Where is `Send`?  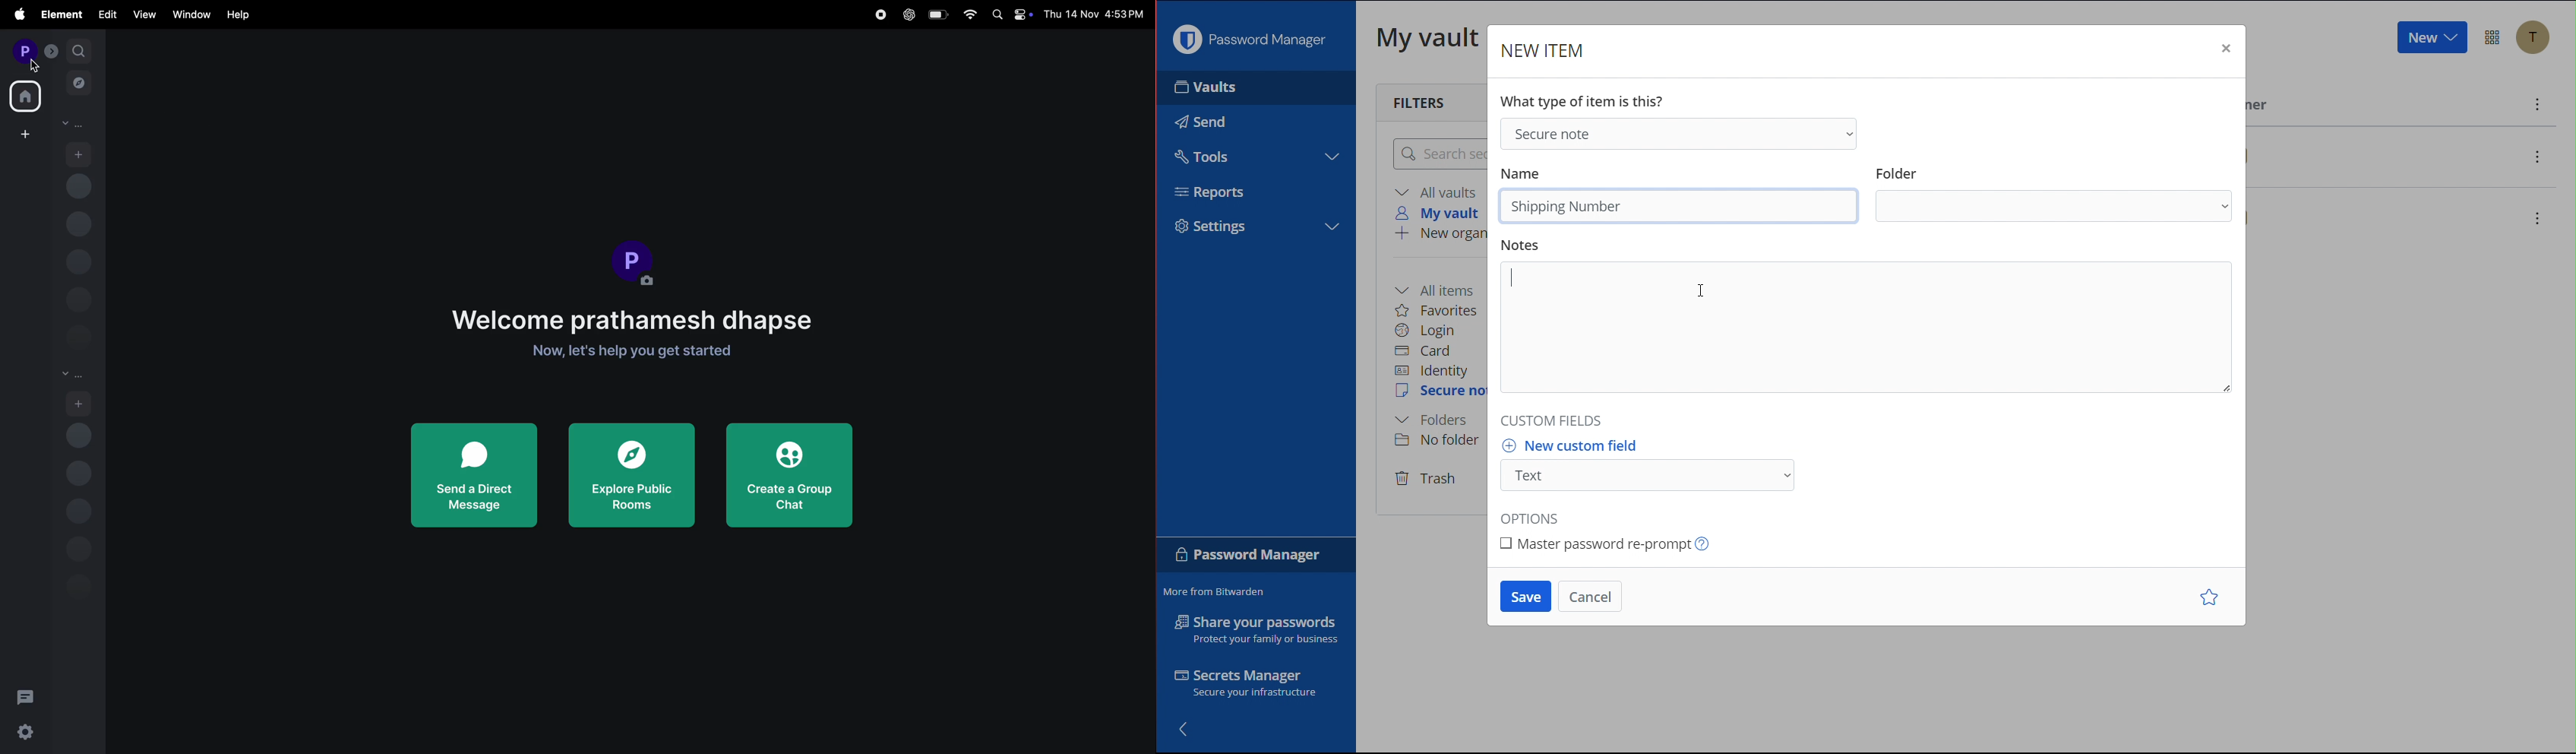 Send is located at coordinates (1200, 122).